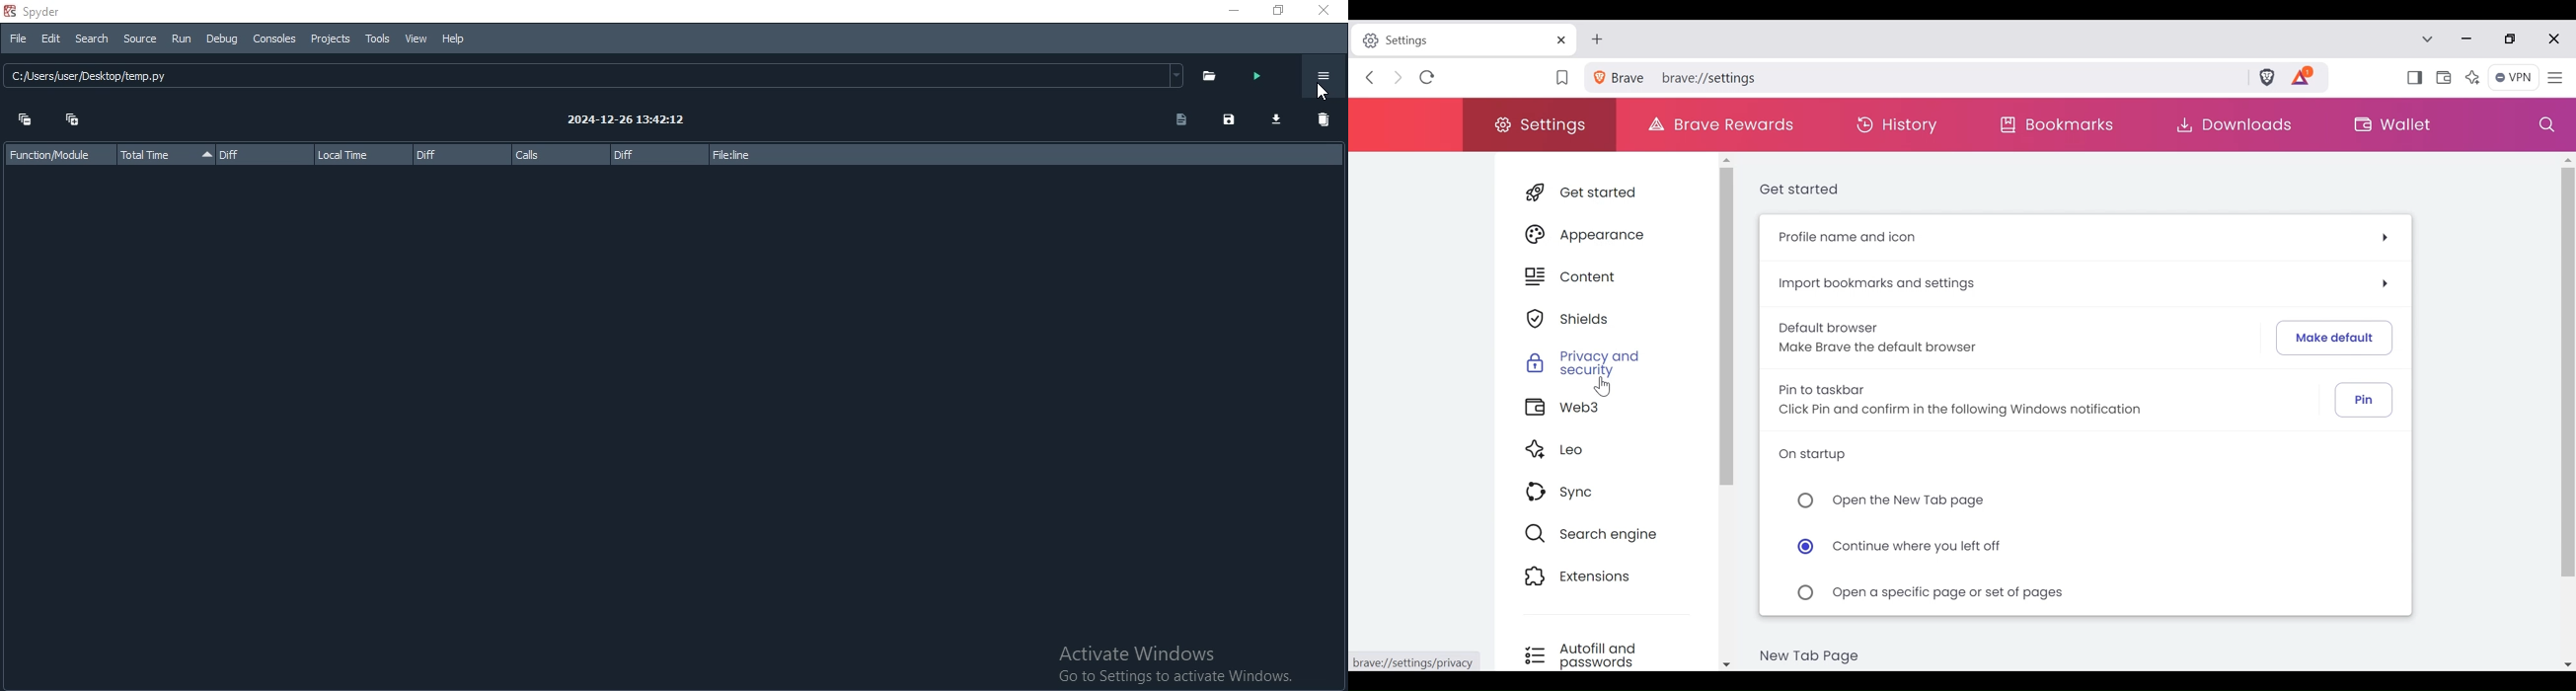 The image size is (2576, 700). Describe the element at coordinates (1177, 120) in the screenshot. I see `document` at that location.